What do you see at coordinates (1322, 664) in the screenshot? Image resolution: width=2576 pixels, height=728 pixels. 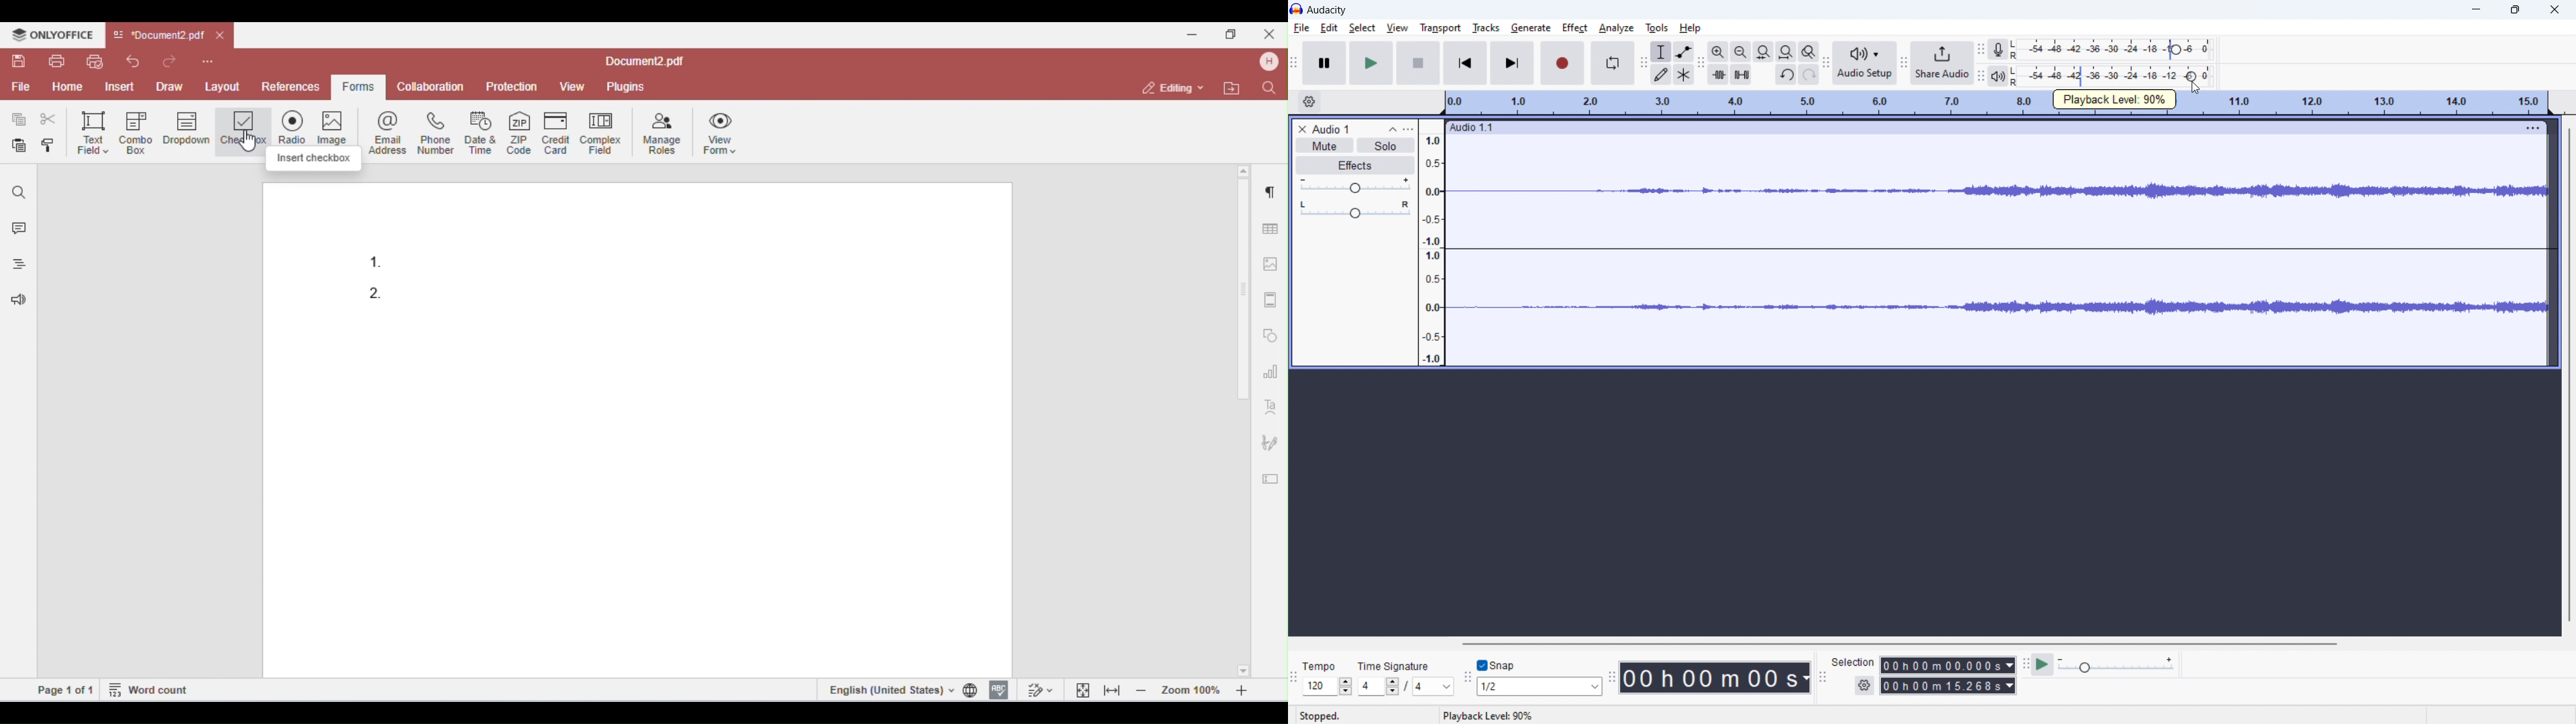 I see `Tempo` at bounding box center [1322, 664].